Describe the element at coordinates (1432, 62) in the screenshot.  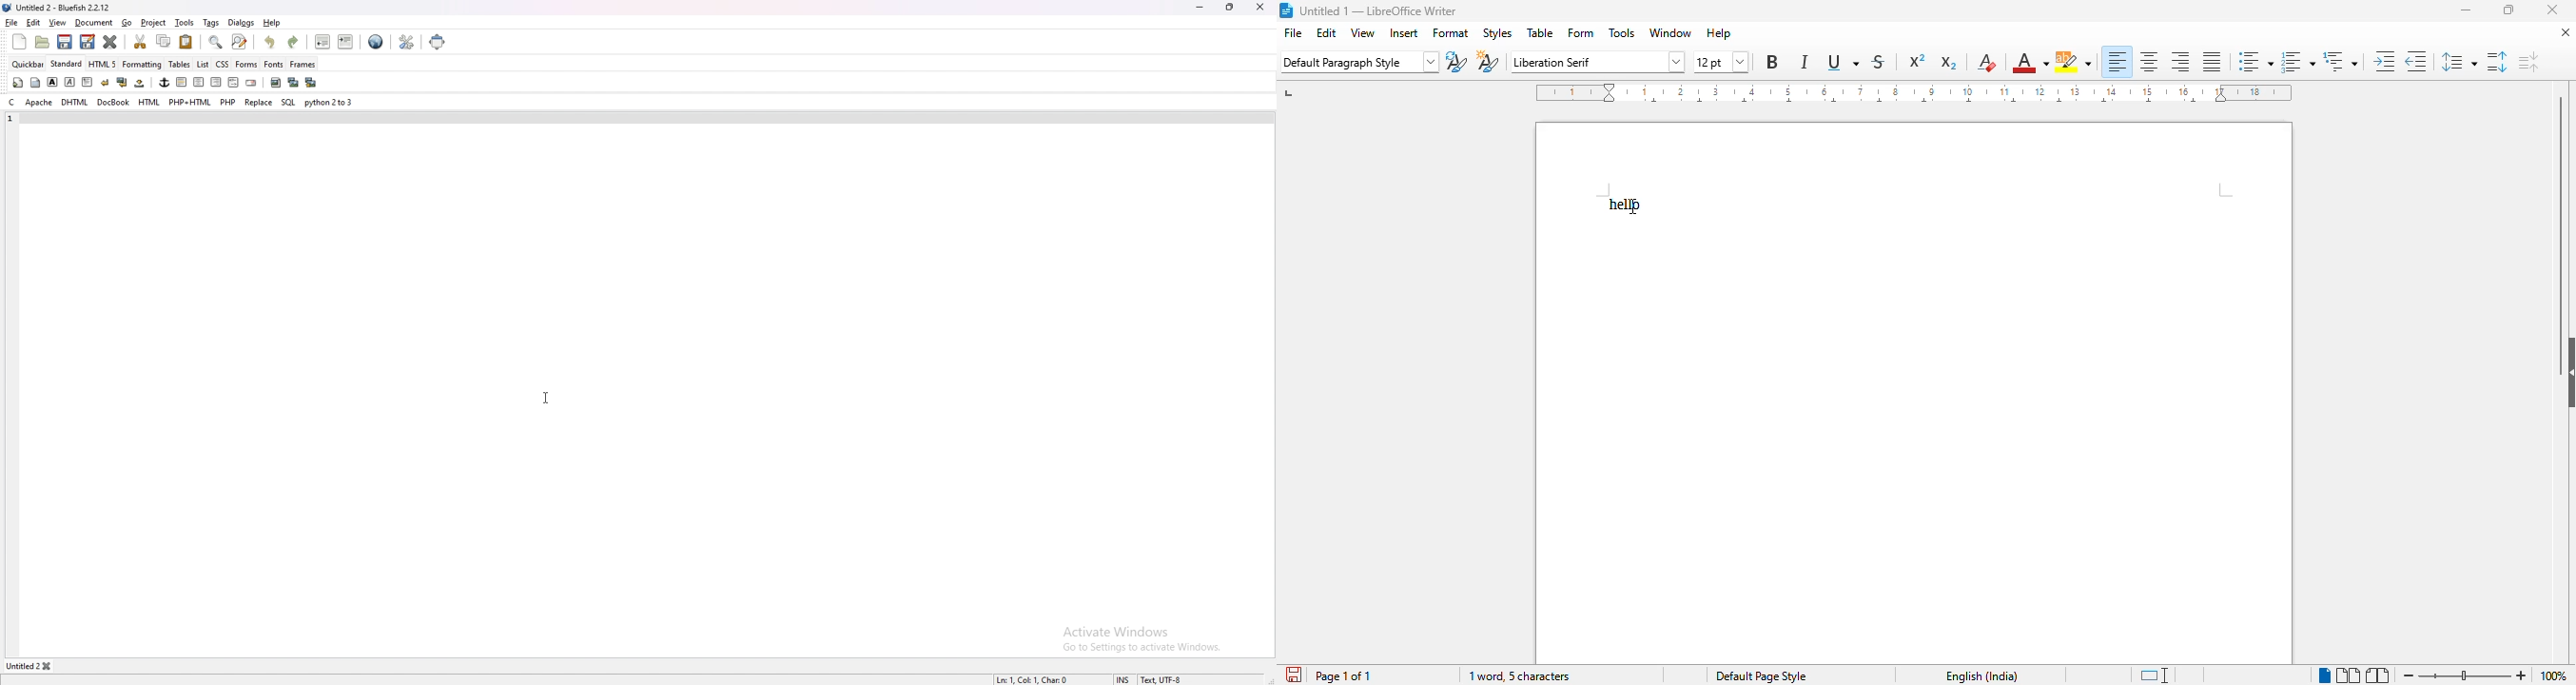
I see `dropdown` at that location.